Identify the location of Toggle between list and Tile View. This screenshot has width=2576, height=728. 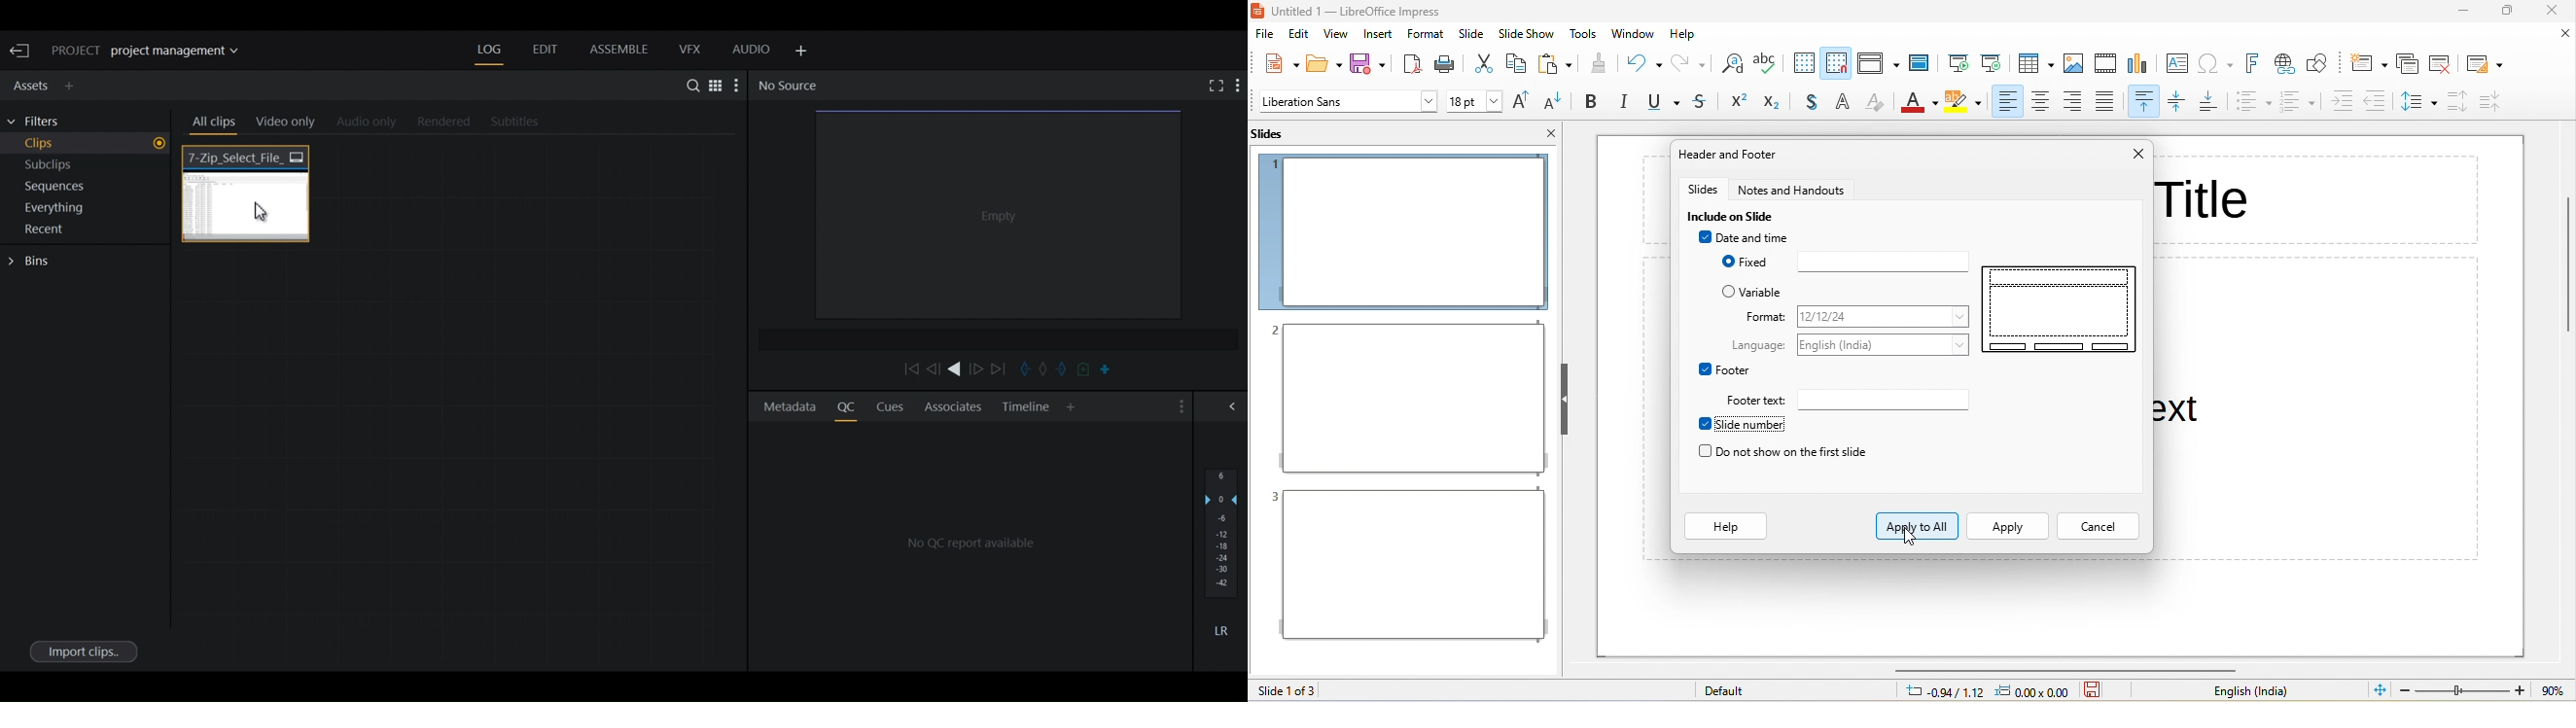
(714, 84).